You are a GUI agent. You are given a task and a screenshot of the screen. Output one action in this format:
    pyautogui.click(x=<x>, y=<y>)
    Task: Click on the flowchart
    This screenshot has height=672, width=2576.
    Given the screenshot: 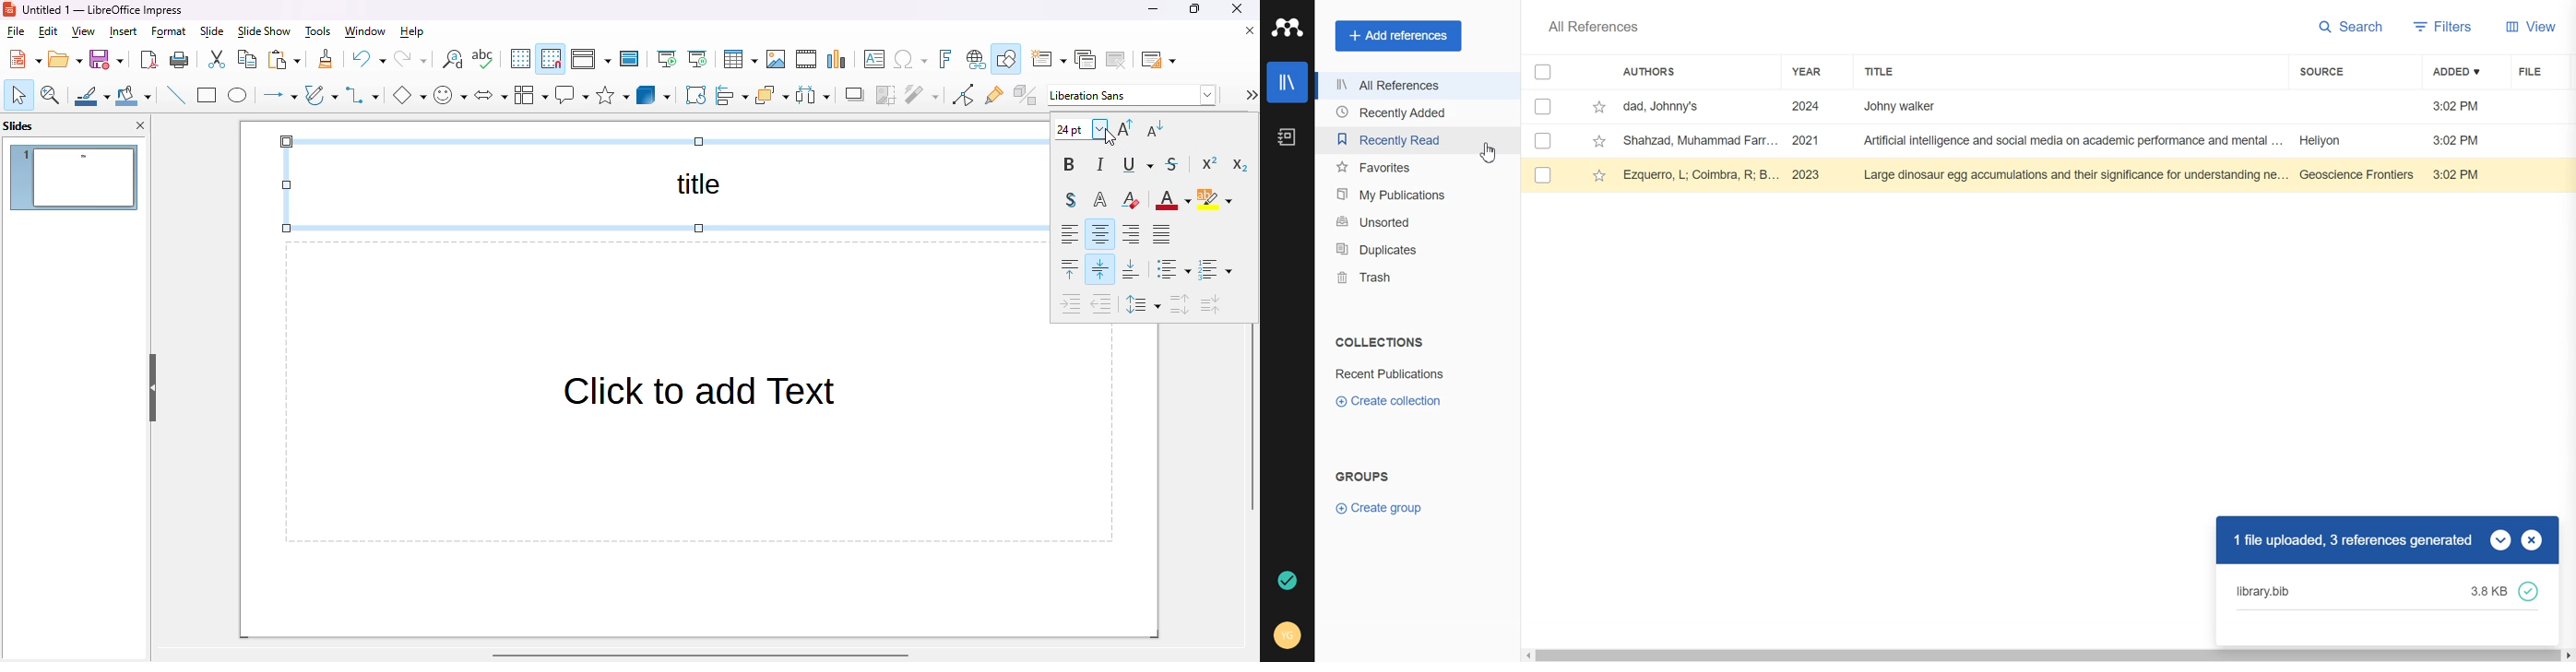 What is the action you would take?
    pyautogui.click(x=530, y=95)
    